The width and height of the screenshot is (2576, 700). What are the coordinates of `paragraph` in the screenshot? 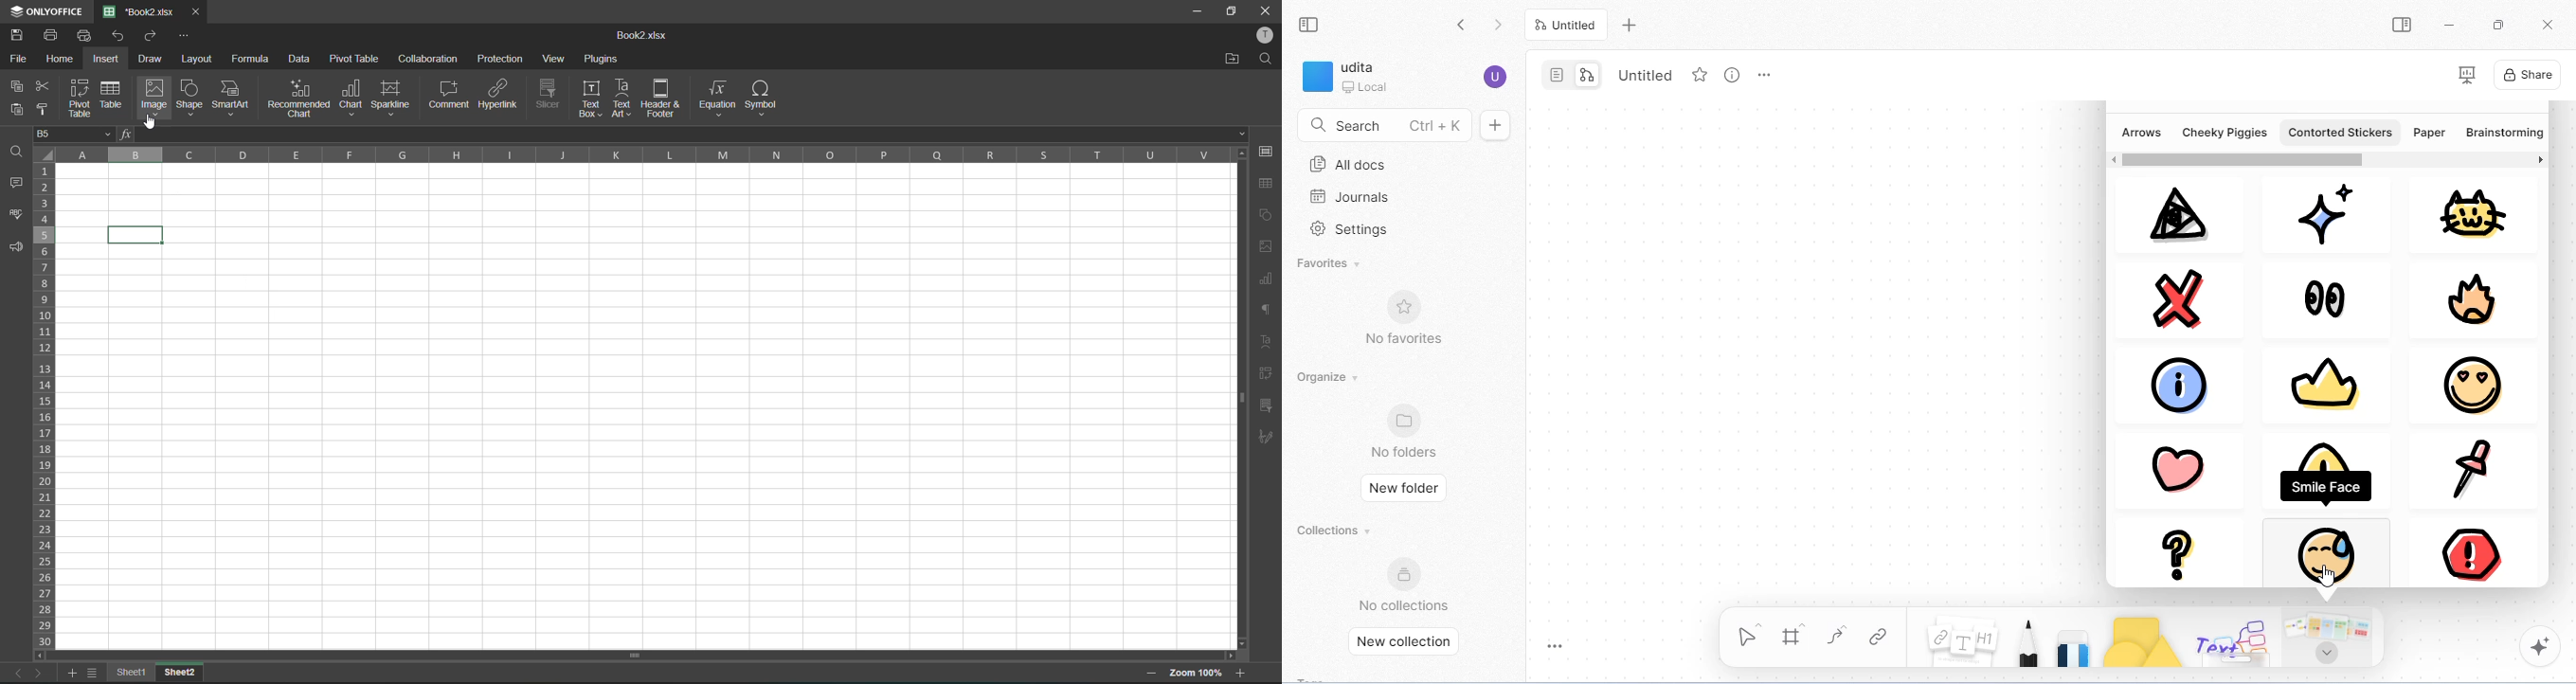 It's located at (1269, 314).